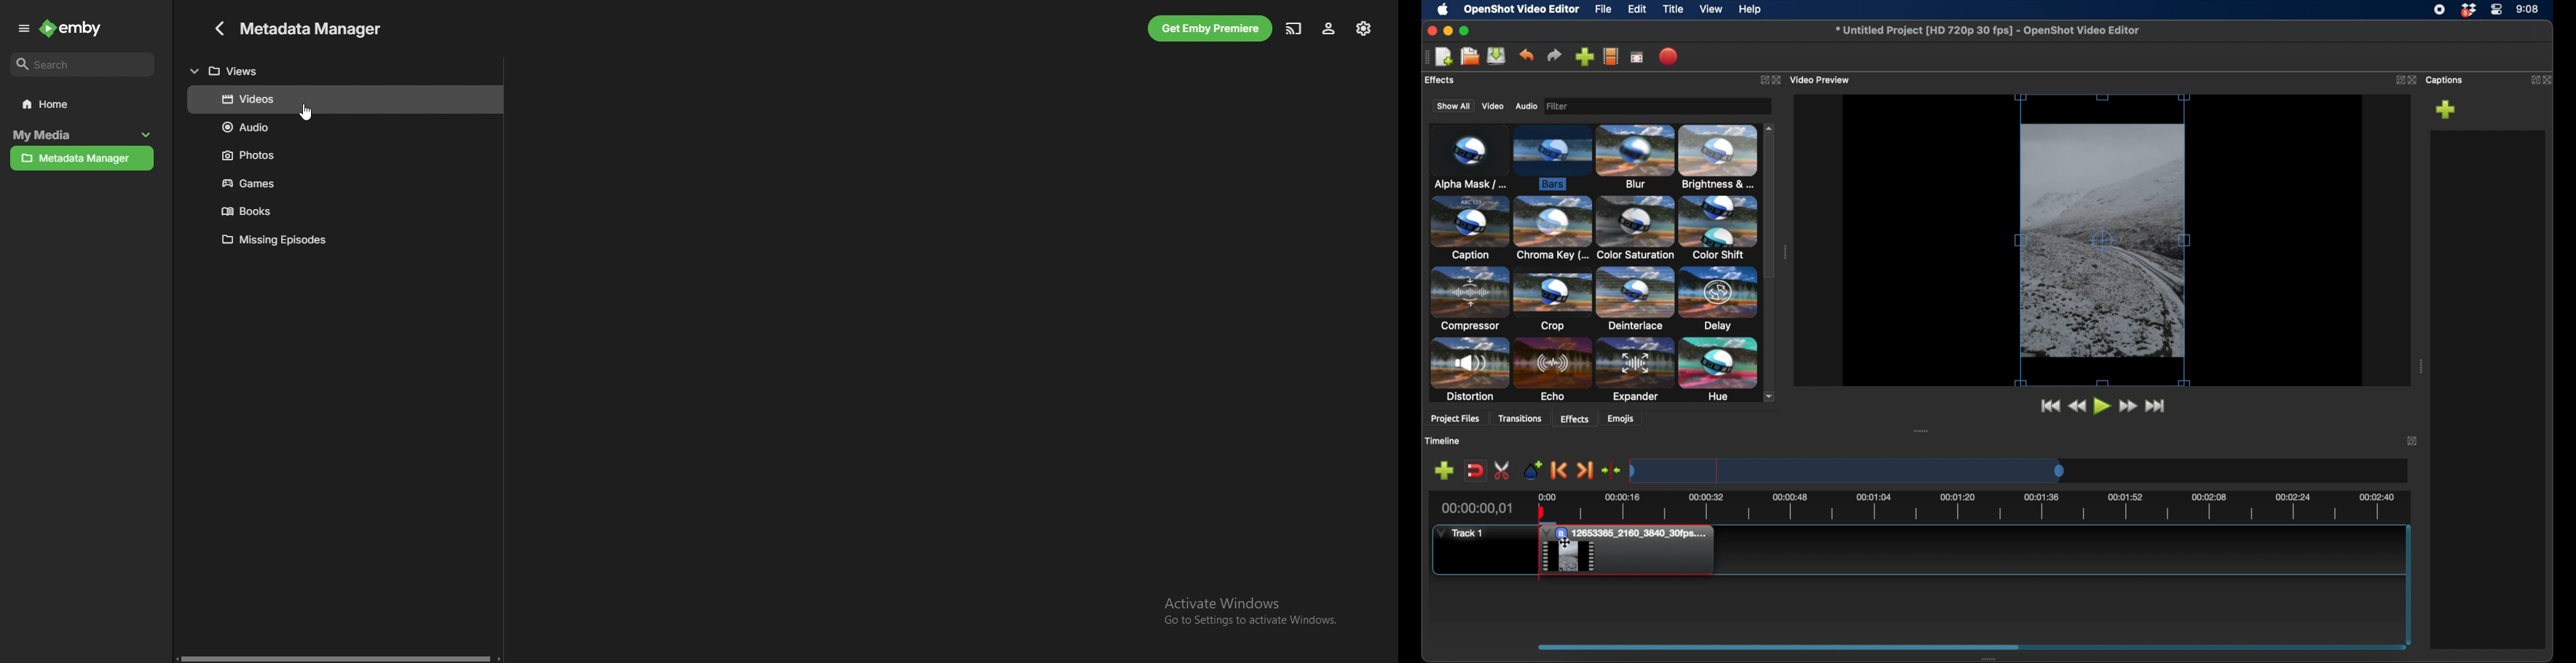  Describe the element at coordinates (1555, 55) in the screenshot. I see `redo` at that location.